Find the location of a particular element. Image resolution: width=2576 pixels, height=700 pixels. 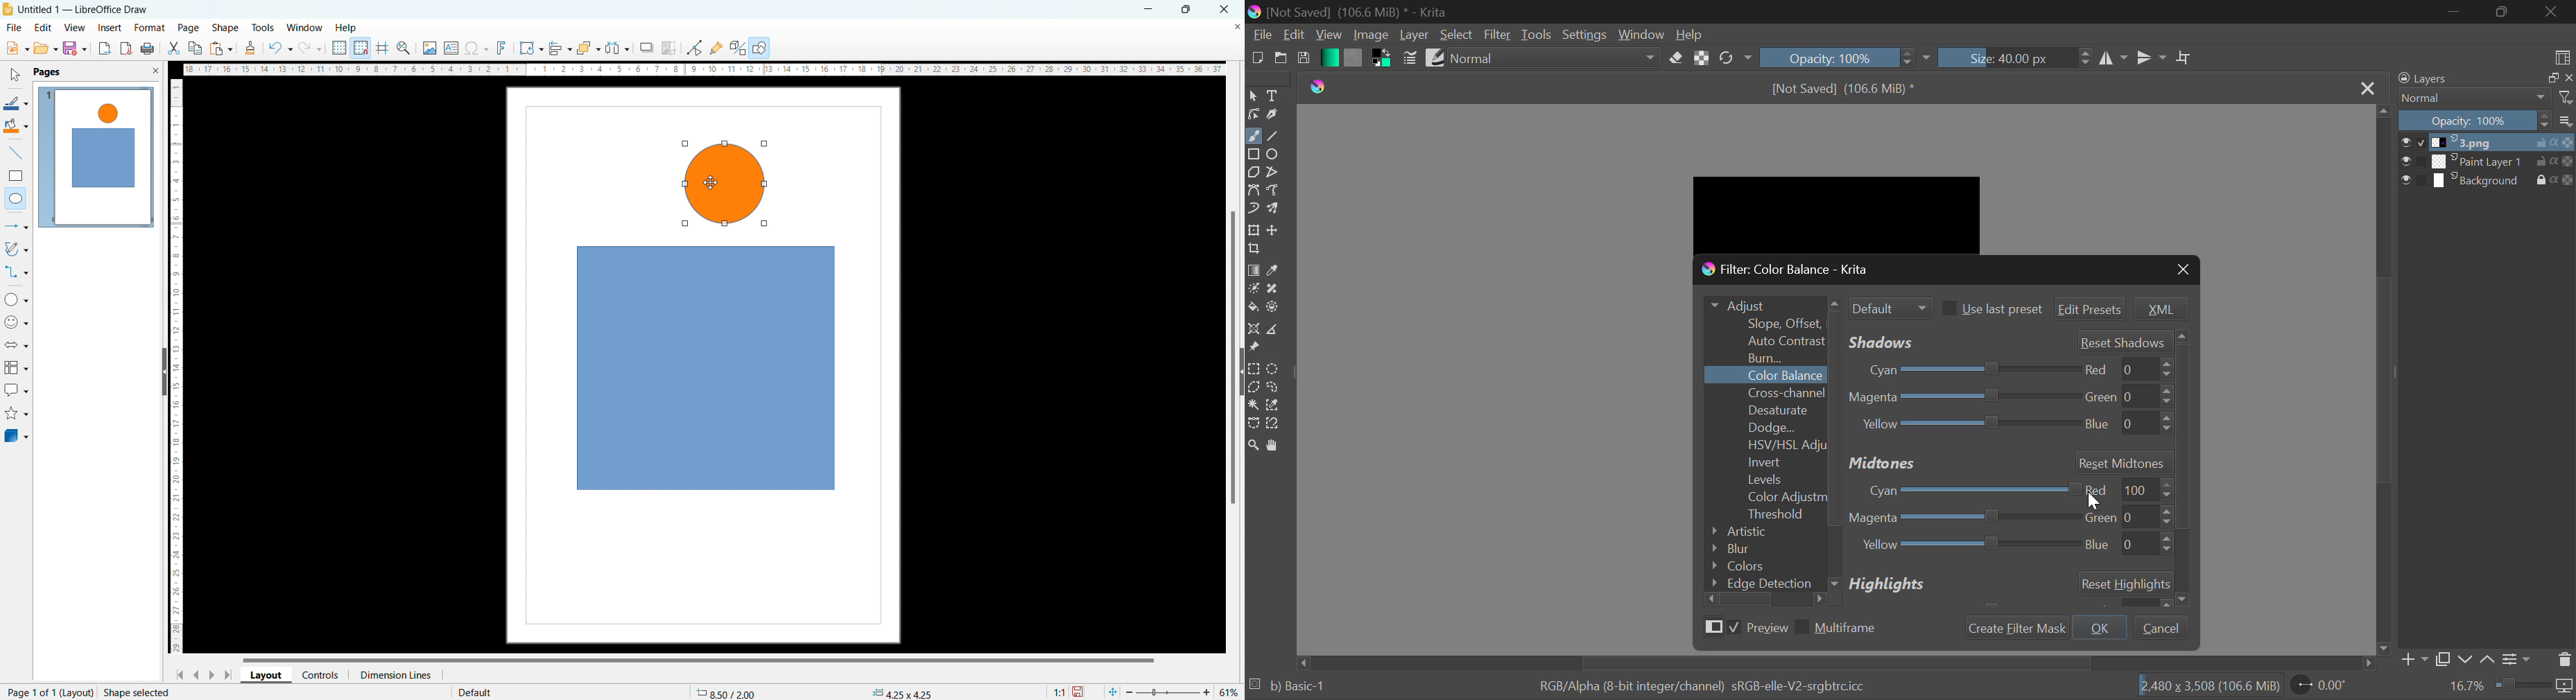

zoom i=out is located at coordinates (1132, 691).